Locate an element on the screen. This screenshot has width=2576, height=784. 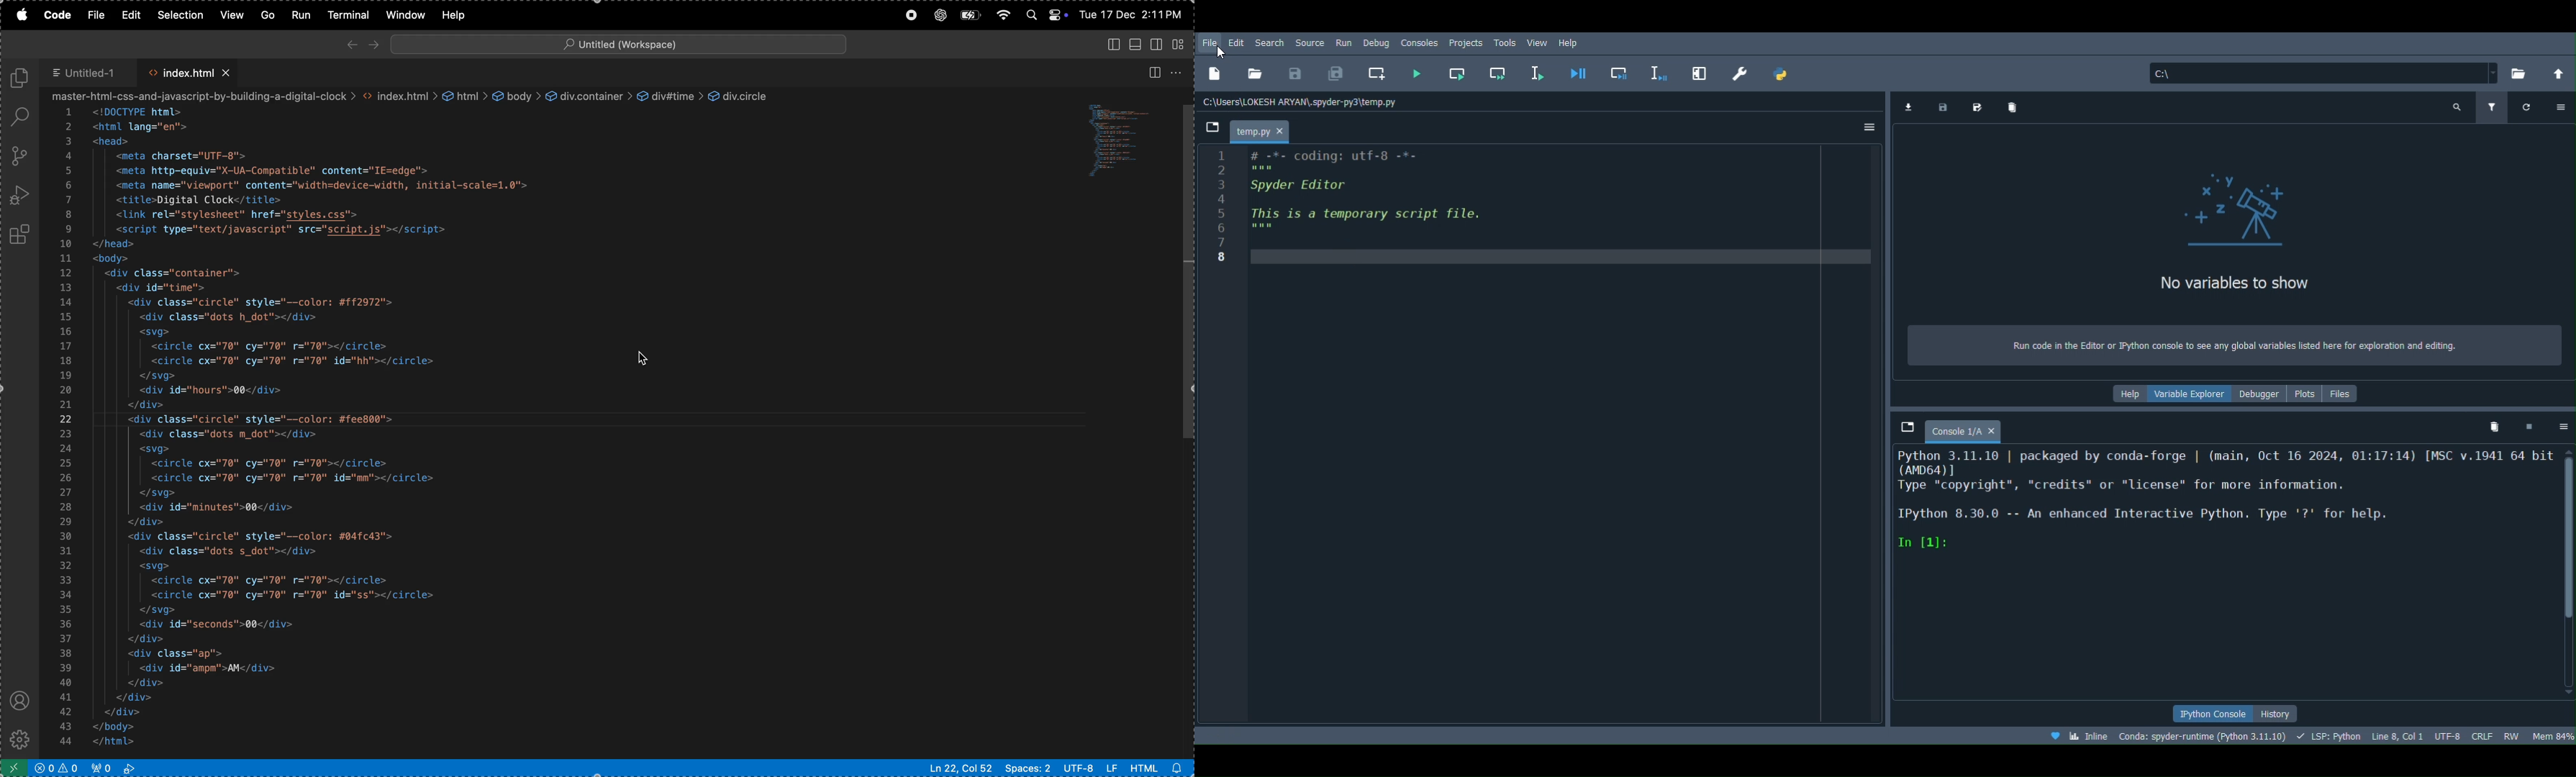
run debug is located at coordinates (20, 196).